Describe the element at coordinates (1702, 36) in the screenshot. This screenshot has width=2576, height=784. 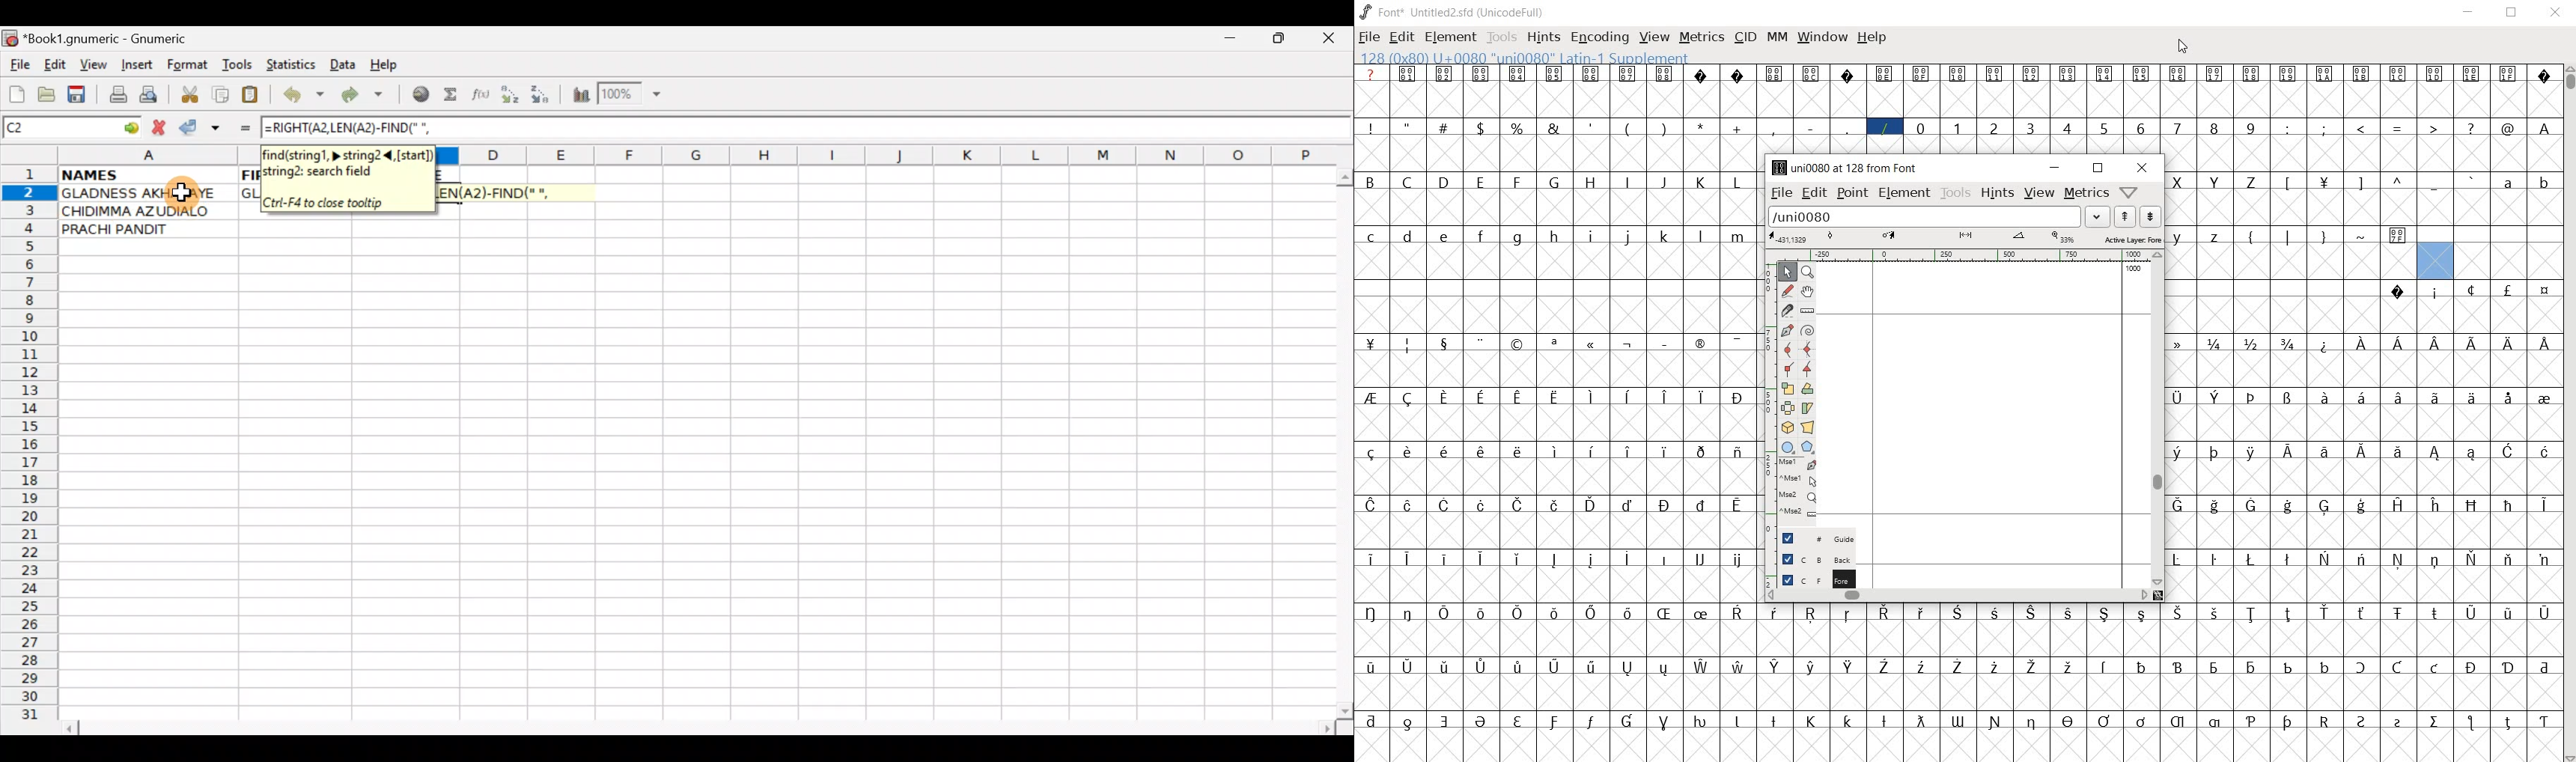
I see `METRICS` at that location.